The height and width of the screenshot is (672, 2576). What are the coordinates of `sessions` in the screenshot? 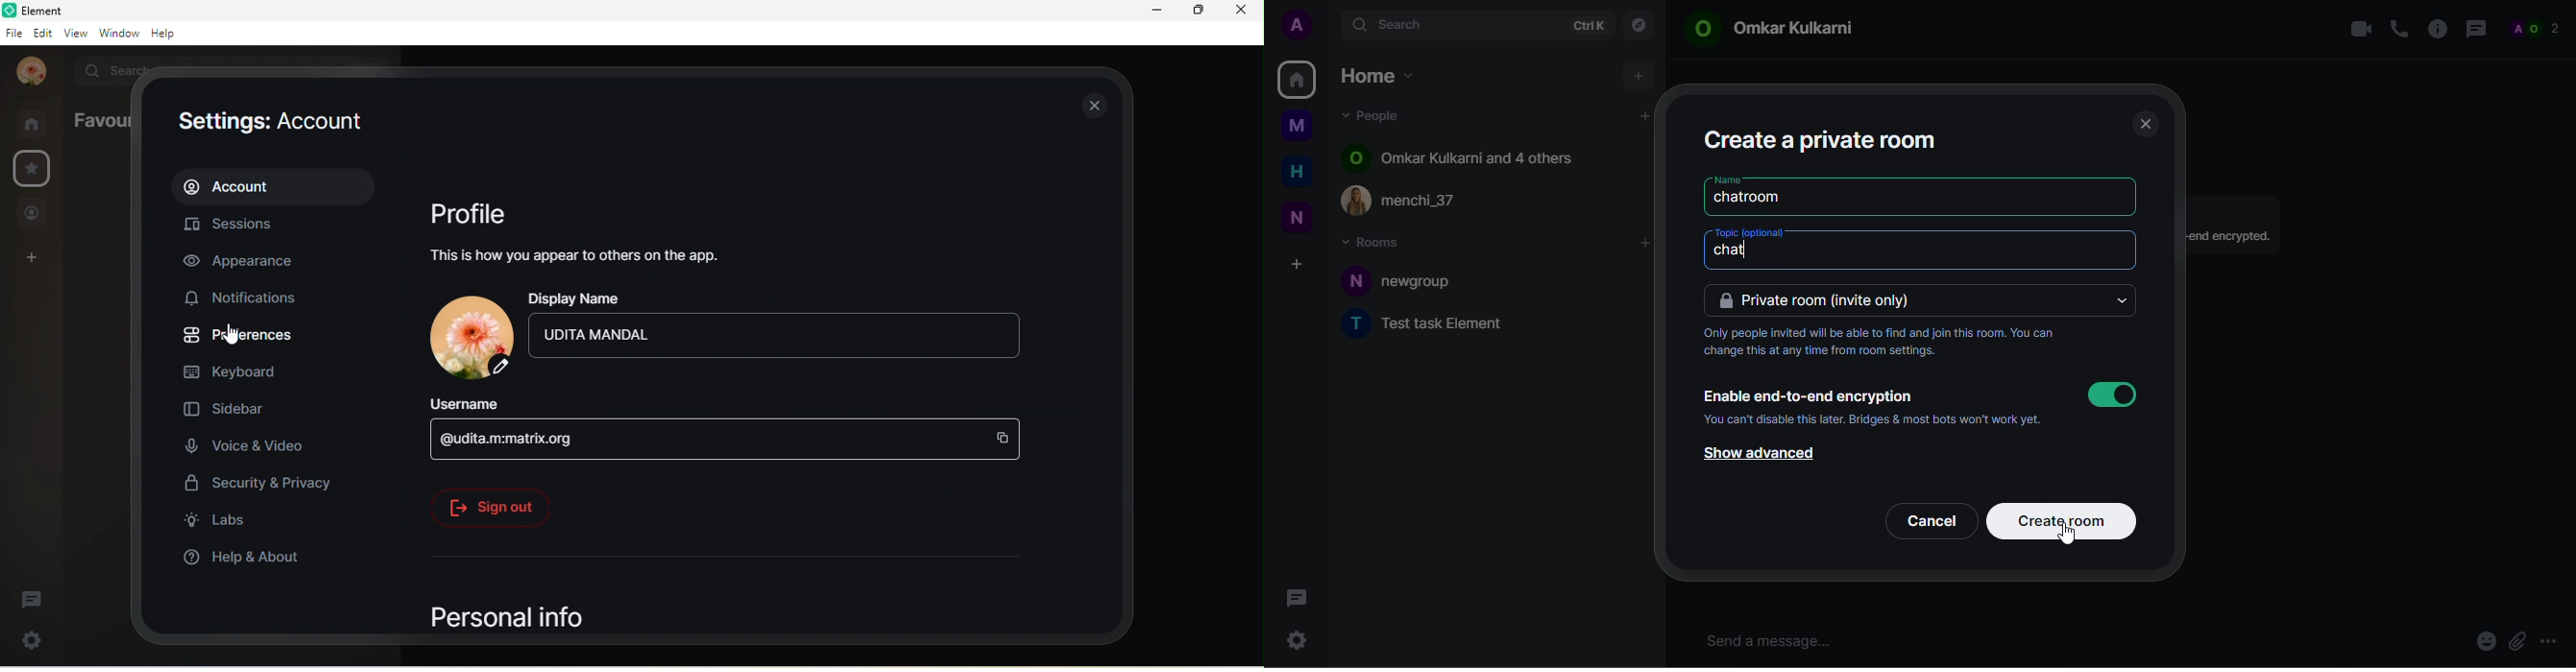 It's located at (231, 226).